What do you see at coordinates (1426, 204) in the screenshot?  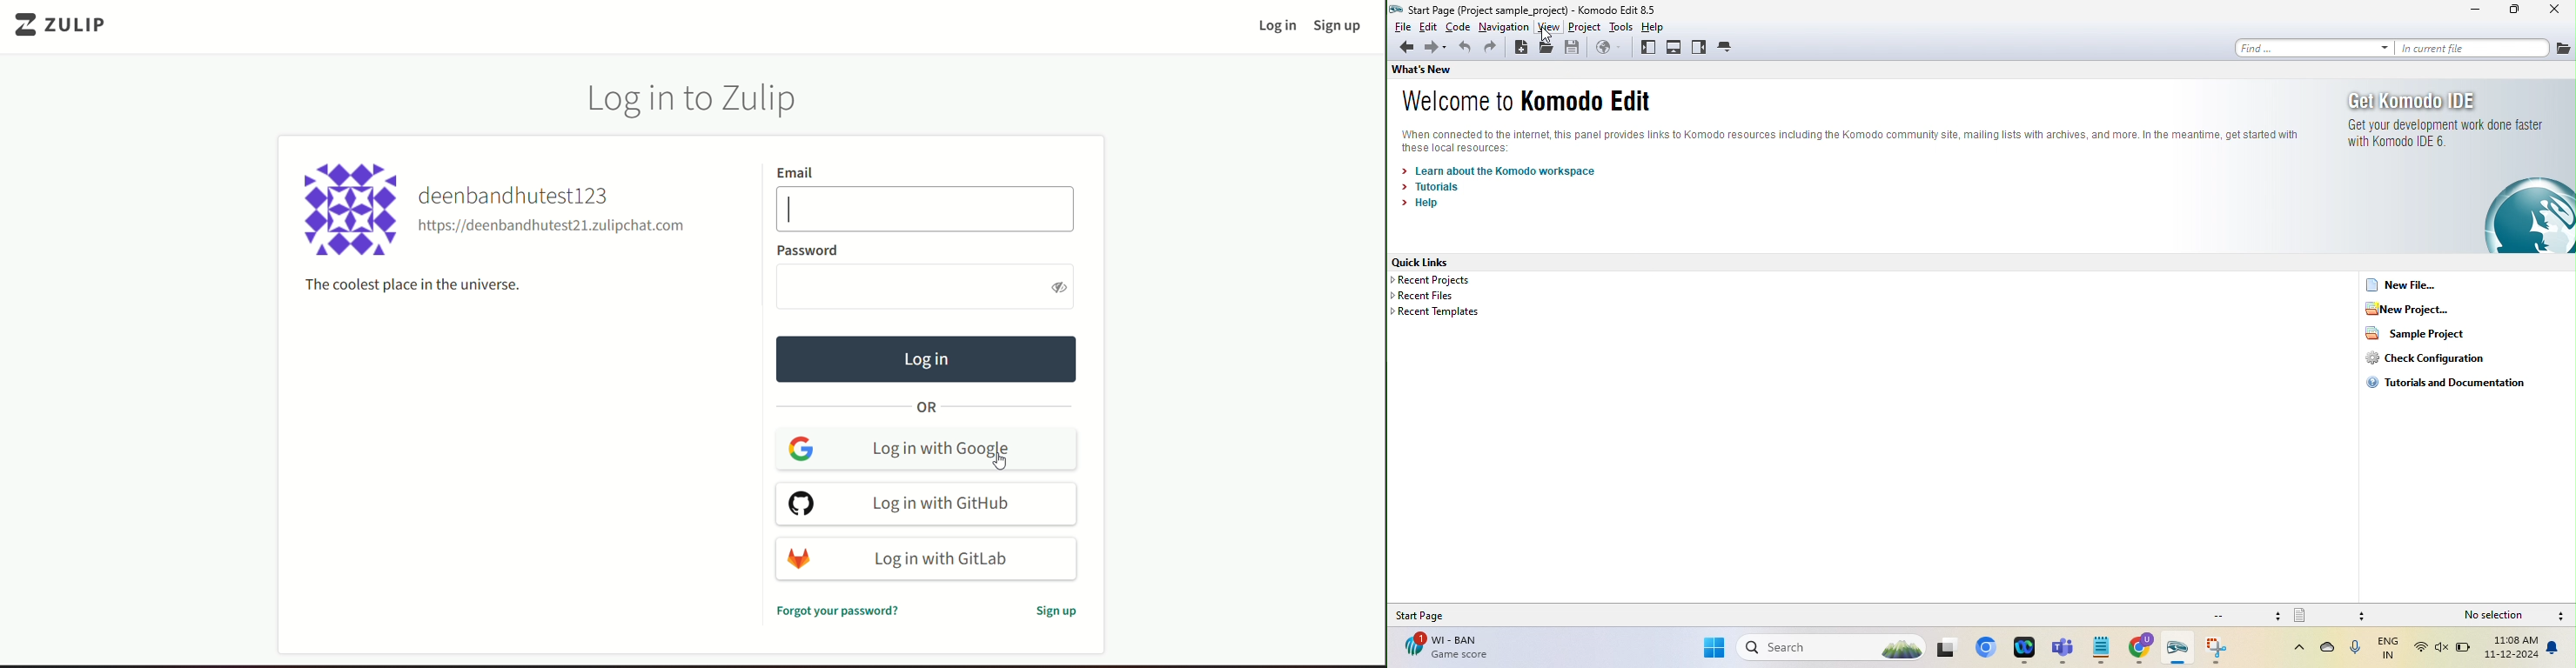 I see `help` at bounding box center [1426, 204].